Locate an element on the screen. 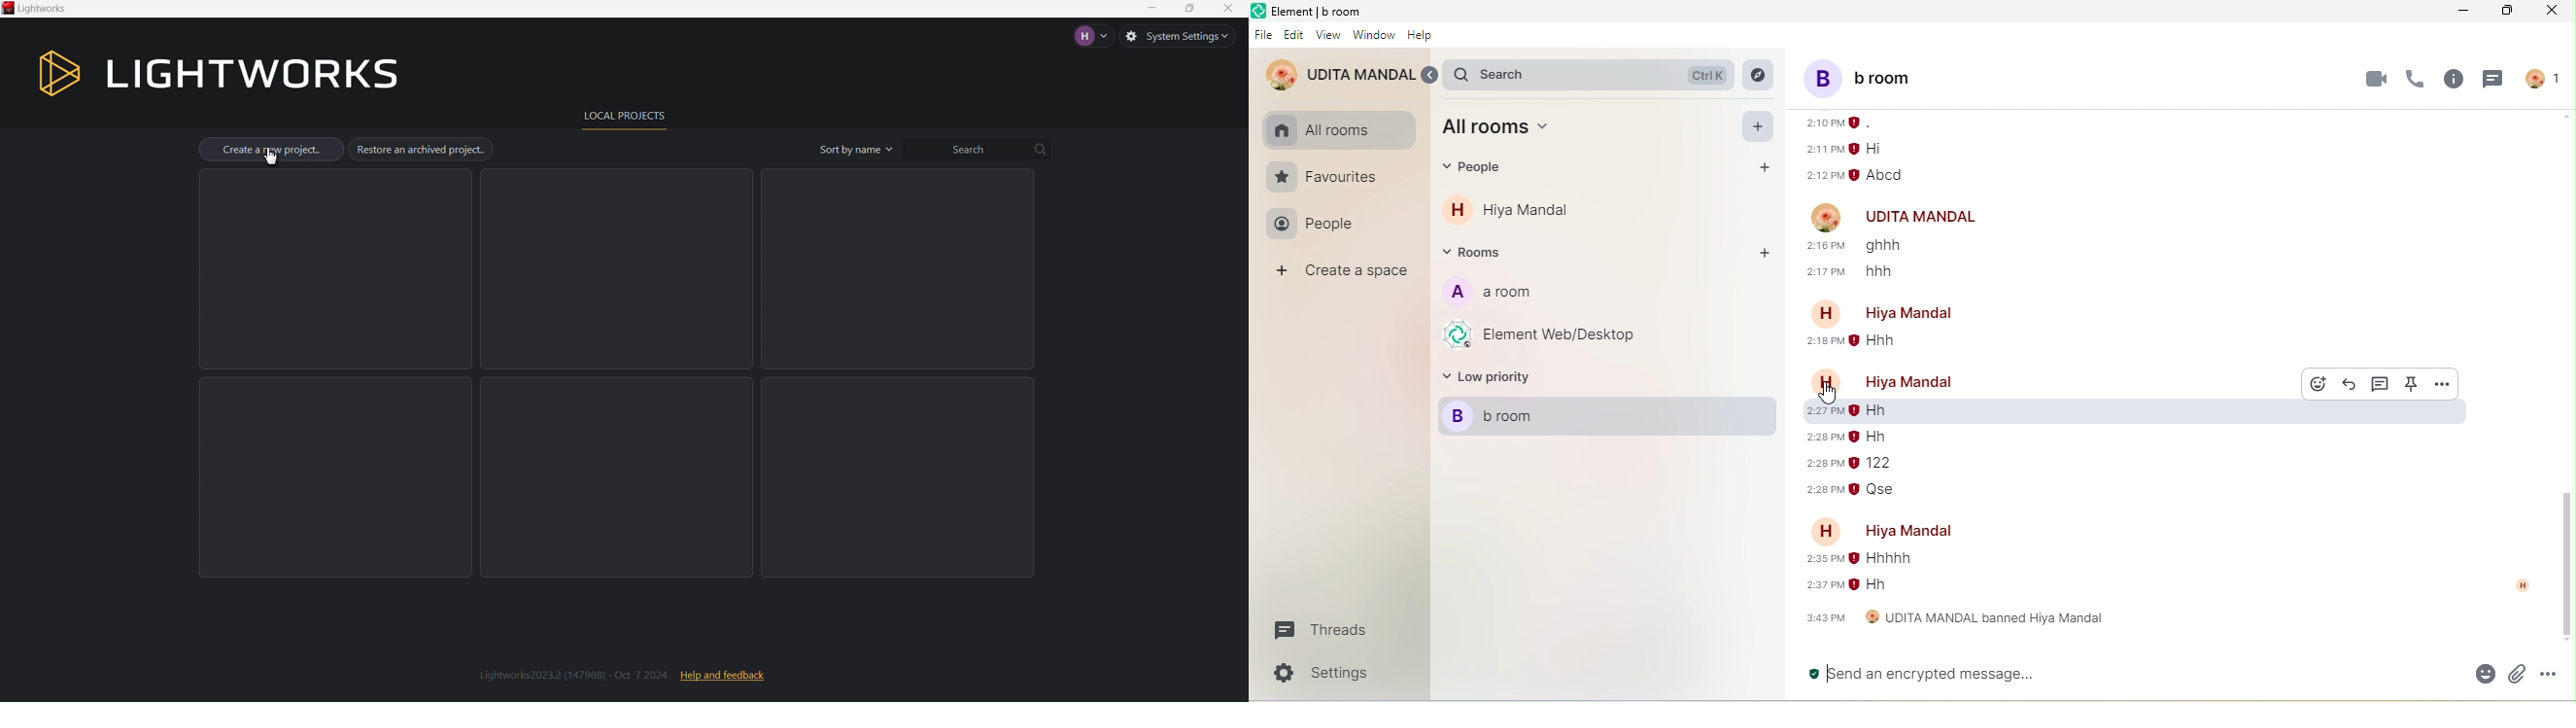 This screenshot has width=2576, height=728. window is located at coordinates (1375, 37).